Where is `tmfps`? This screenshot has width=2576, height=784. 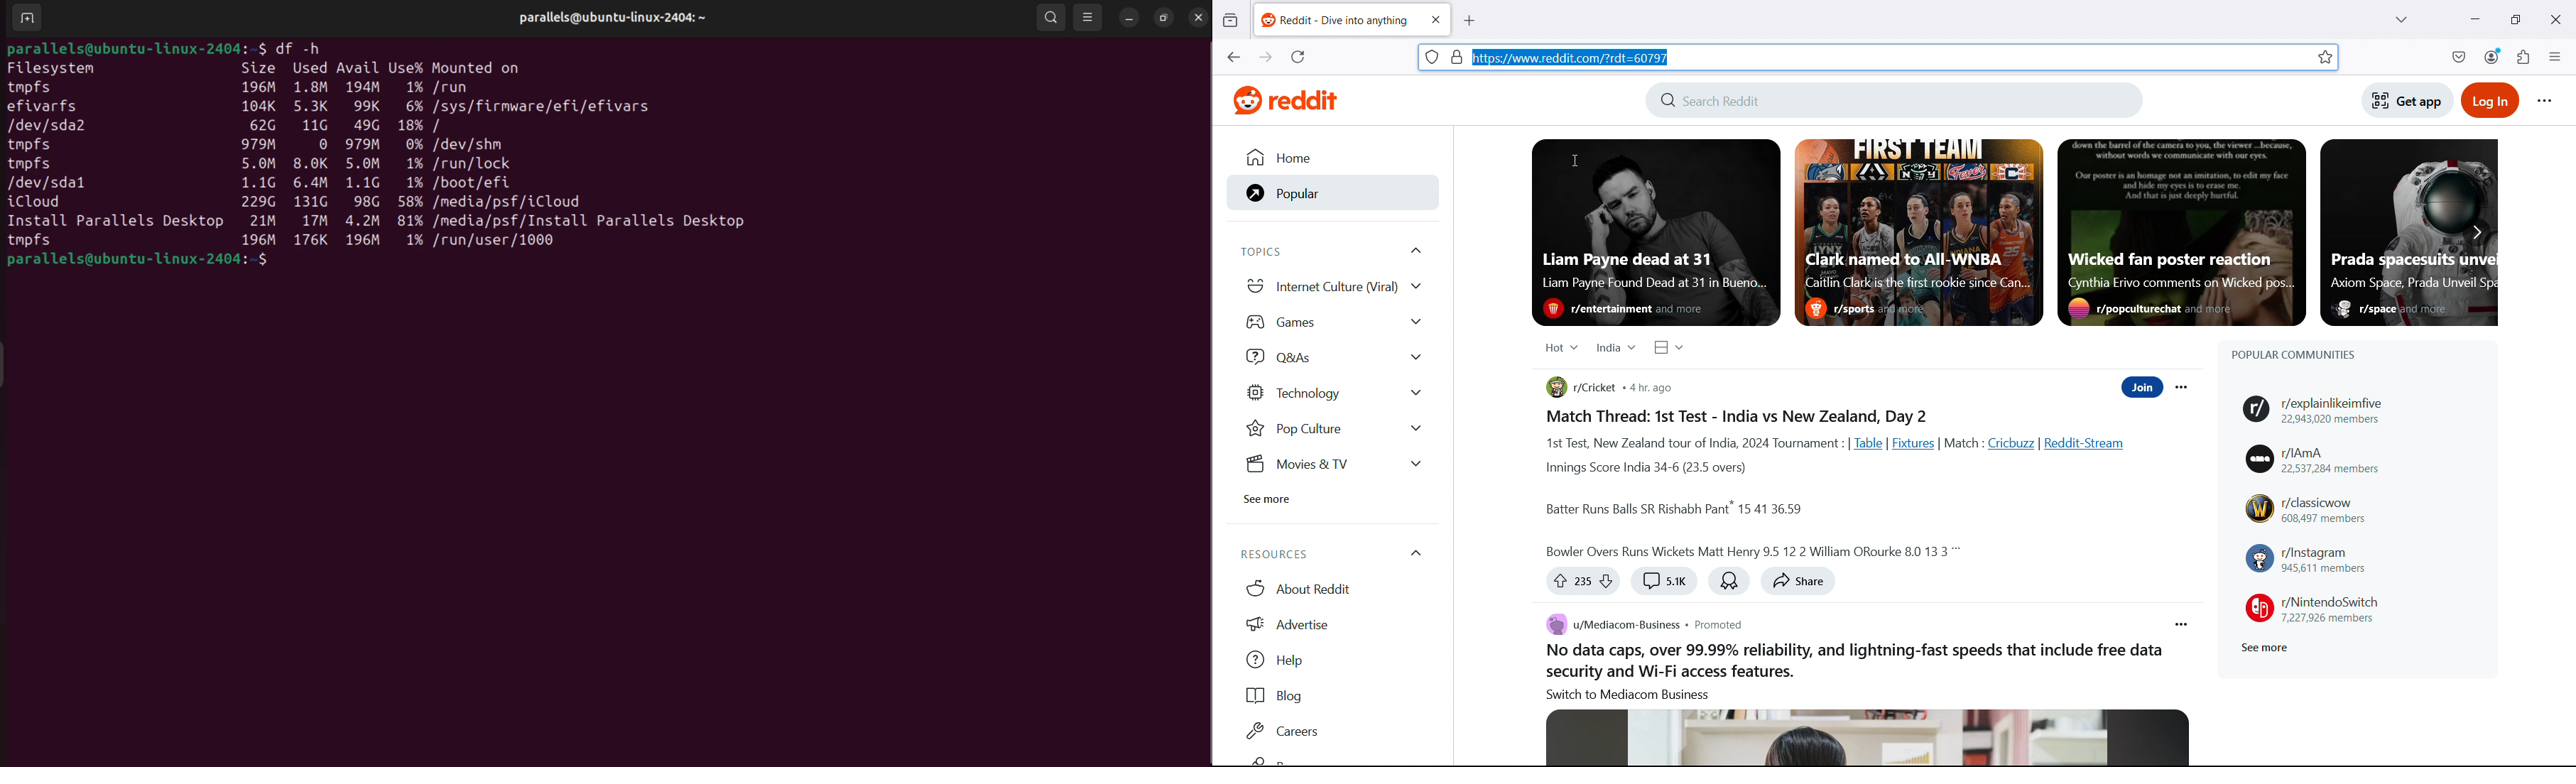 tmfps is located at coordinates (30, 89).